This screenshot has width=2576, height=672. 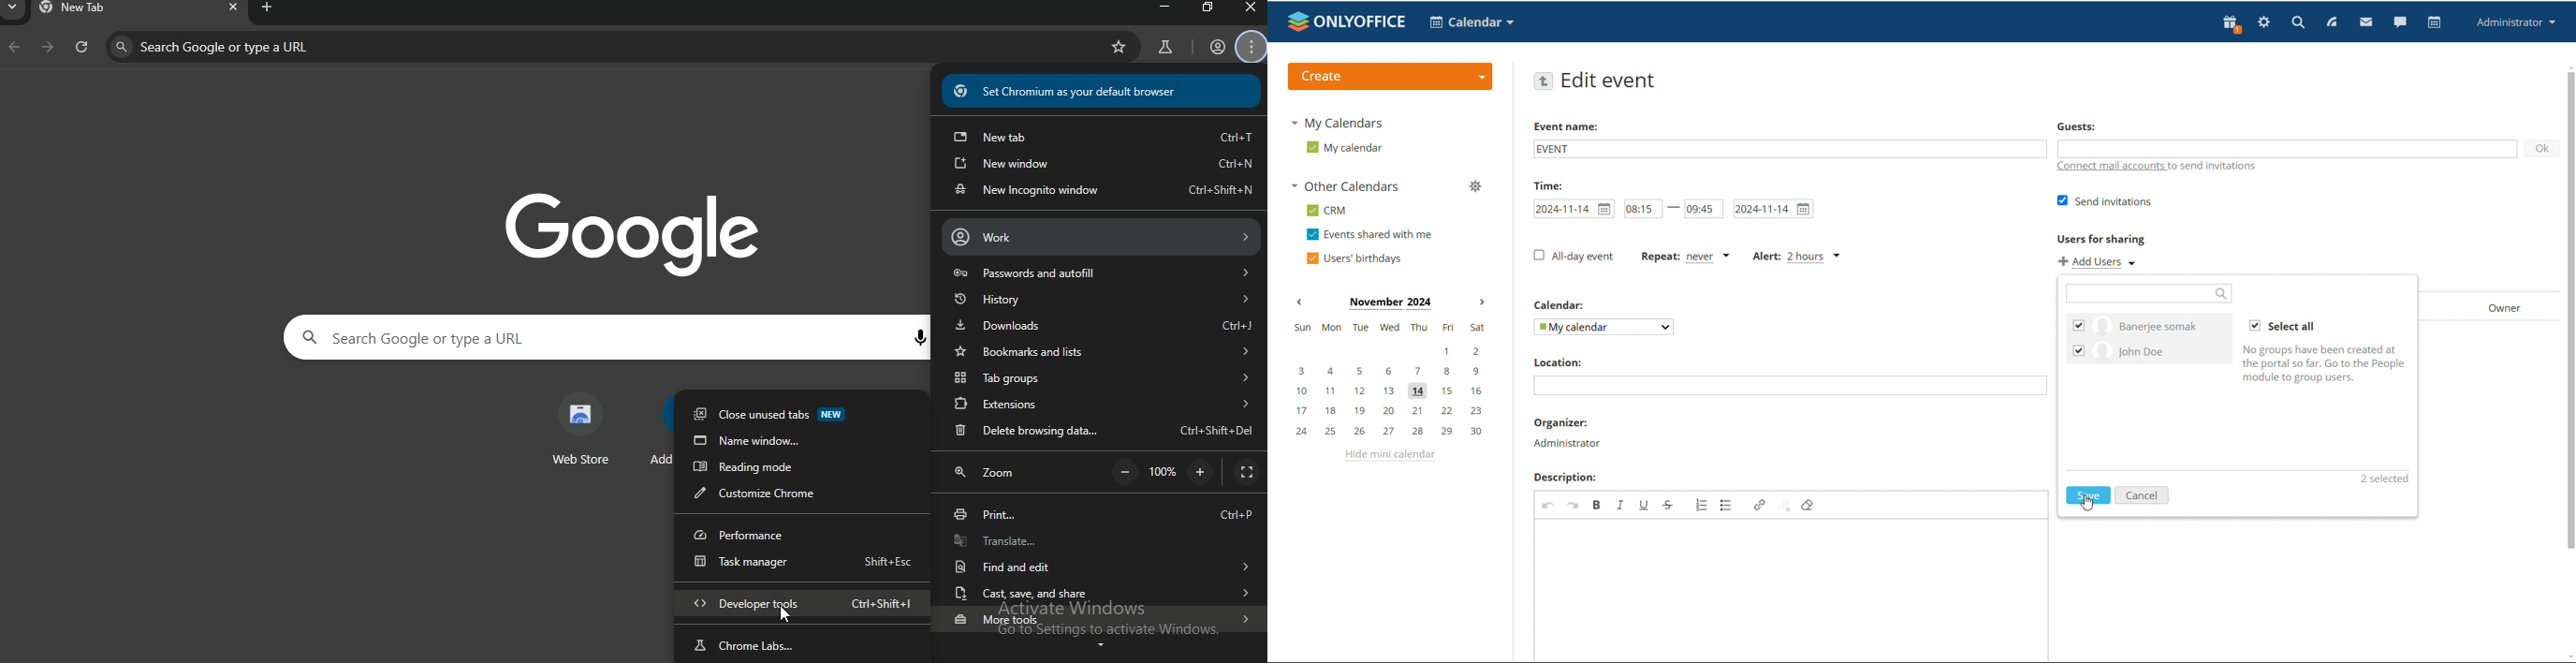 I want to click on search google or type a URL, so click(x=353, y=48).